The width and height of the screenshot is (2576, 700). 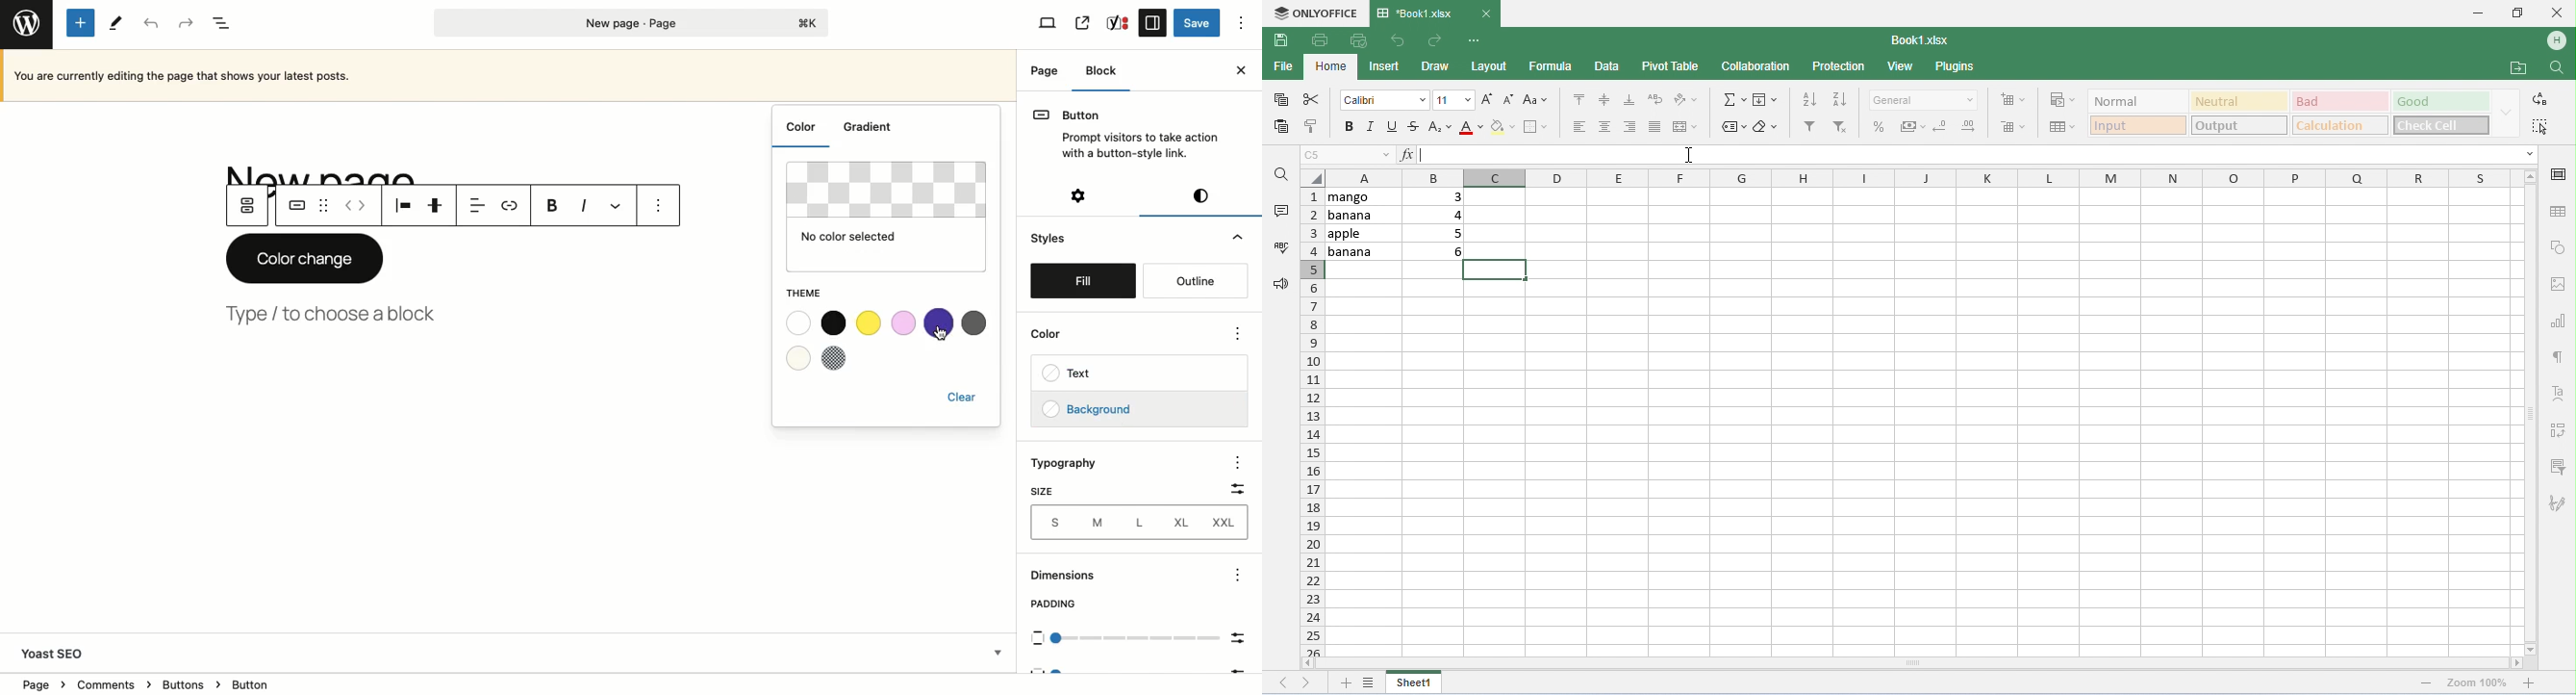 I want to click on Button, so click(x=1126, y=130).